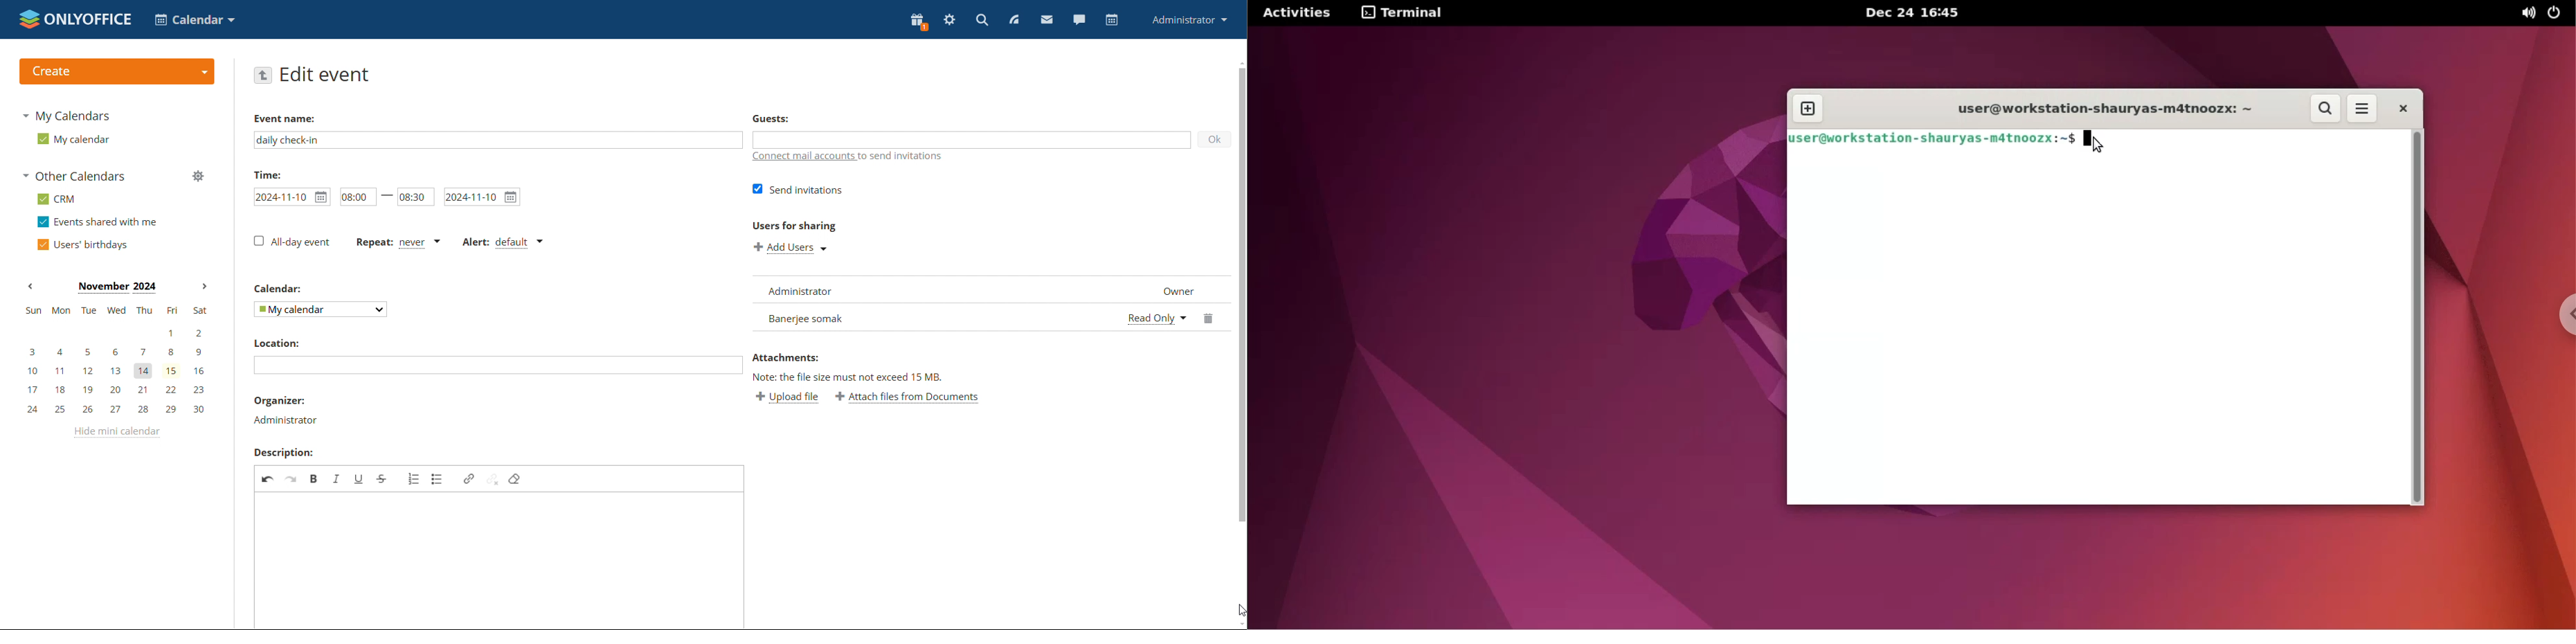  I want to click on previous month, so click(30, 286).